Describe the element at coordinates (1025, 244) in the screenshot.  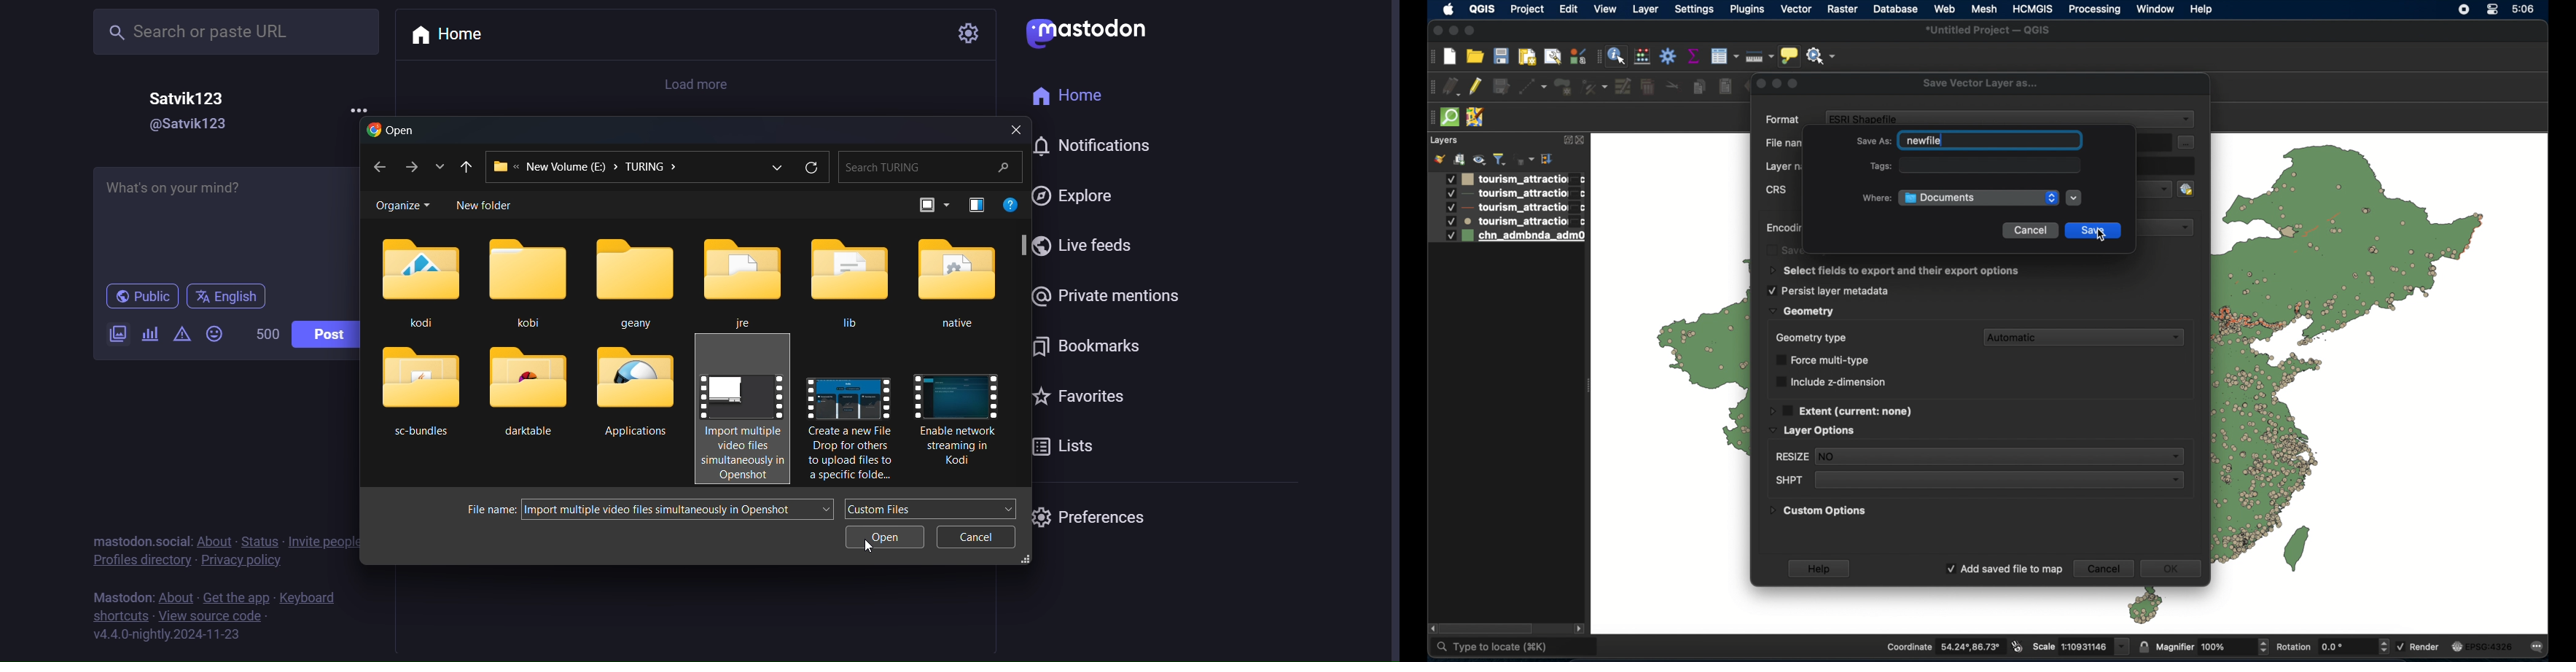
I see `scroll bar` at that location.